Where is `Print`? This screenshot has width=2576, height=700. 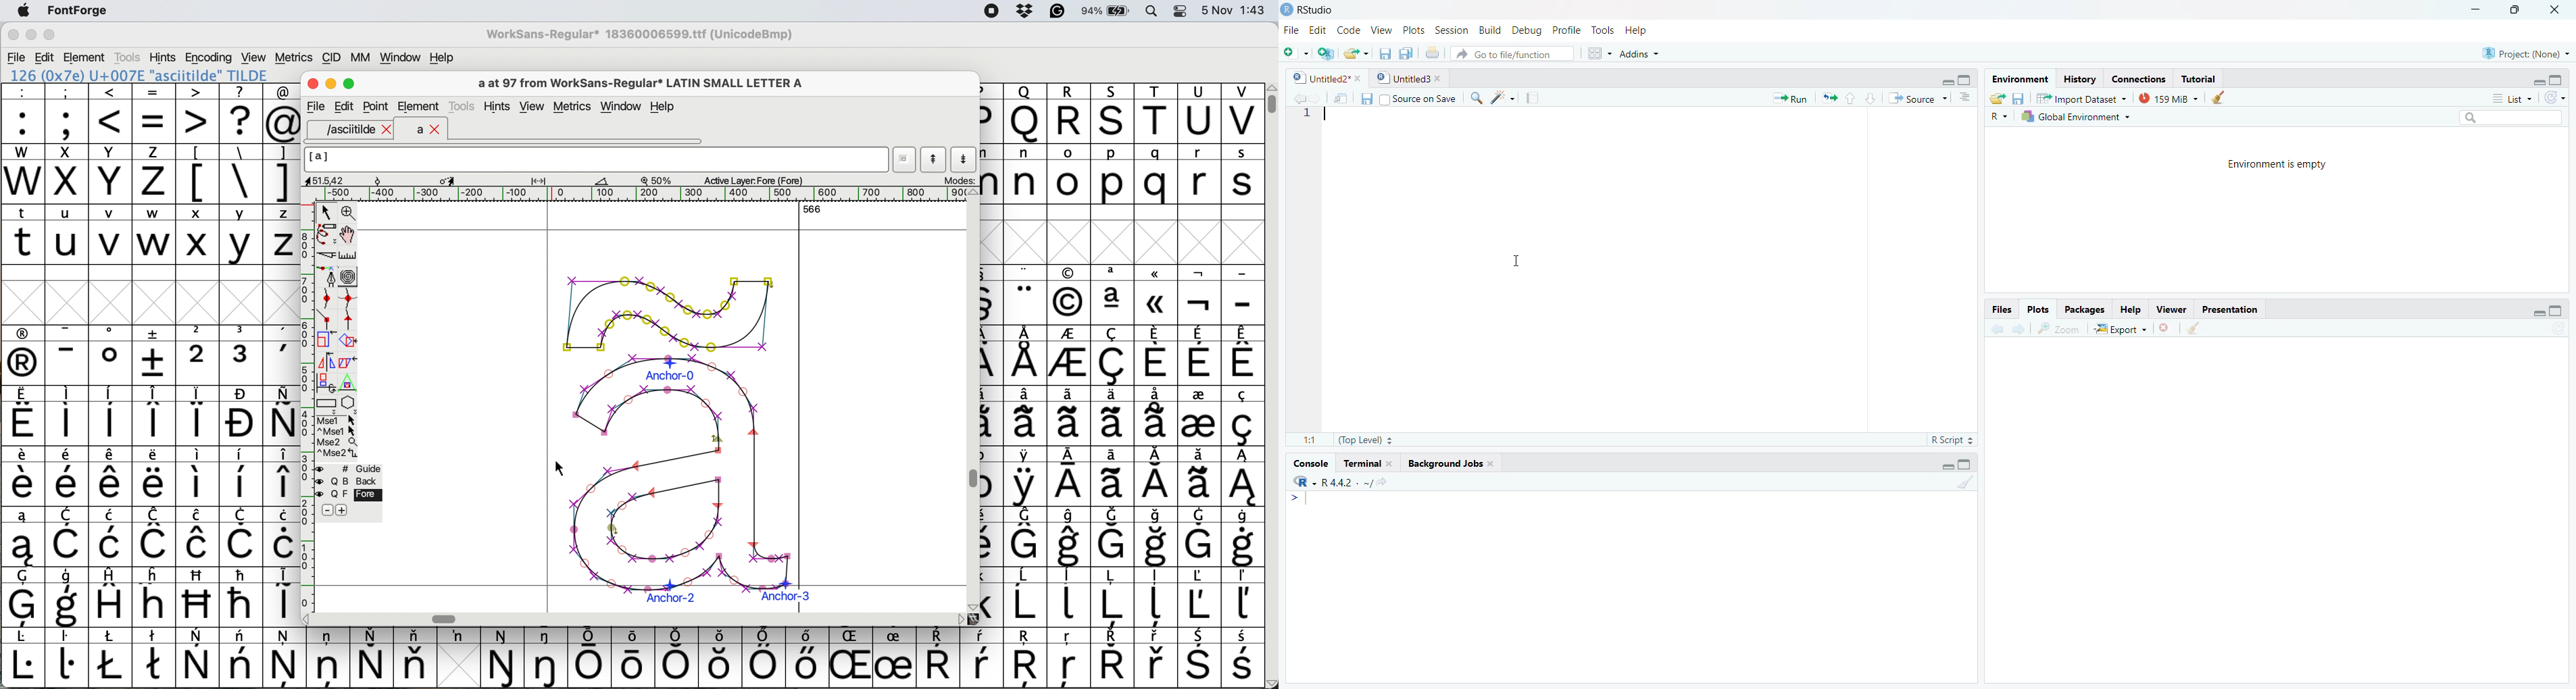 Print is located at coordinates (1432, 53).